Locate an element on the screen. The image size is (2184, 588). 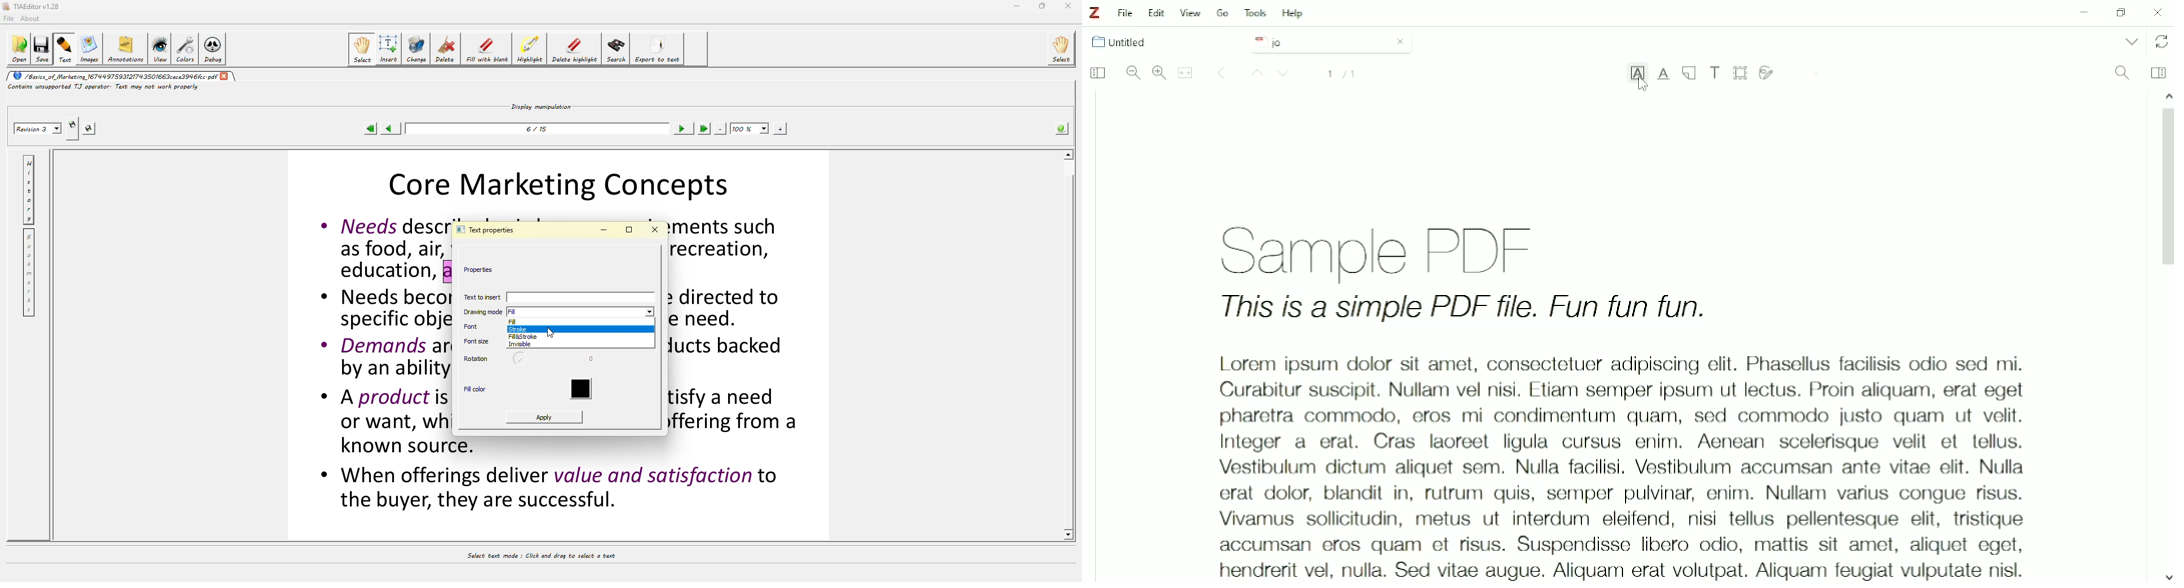
Page number is located at coordinates (1342, 74).